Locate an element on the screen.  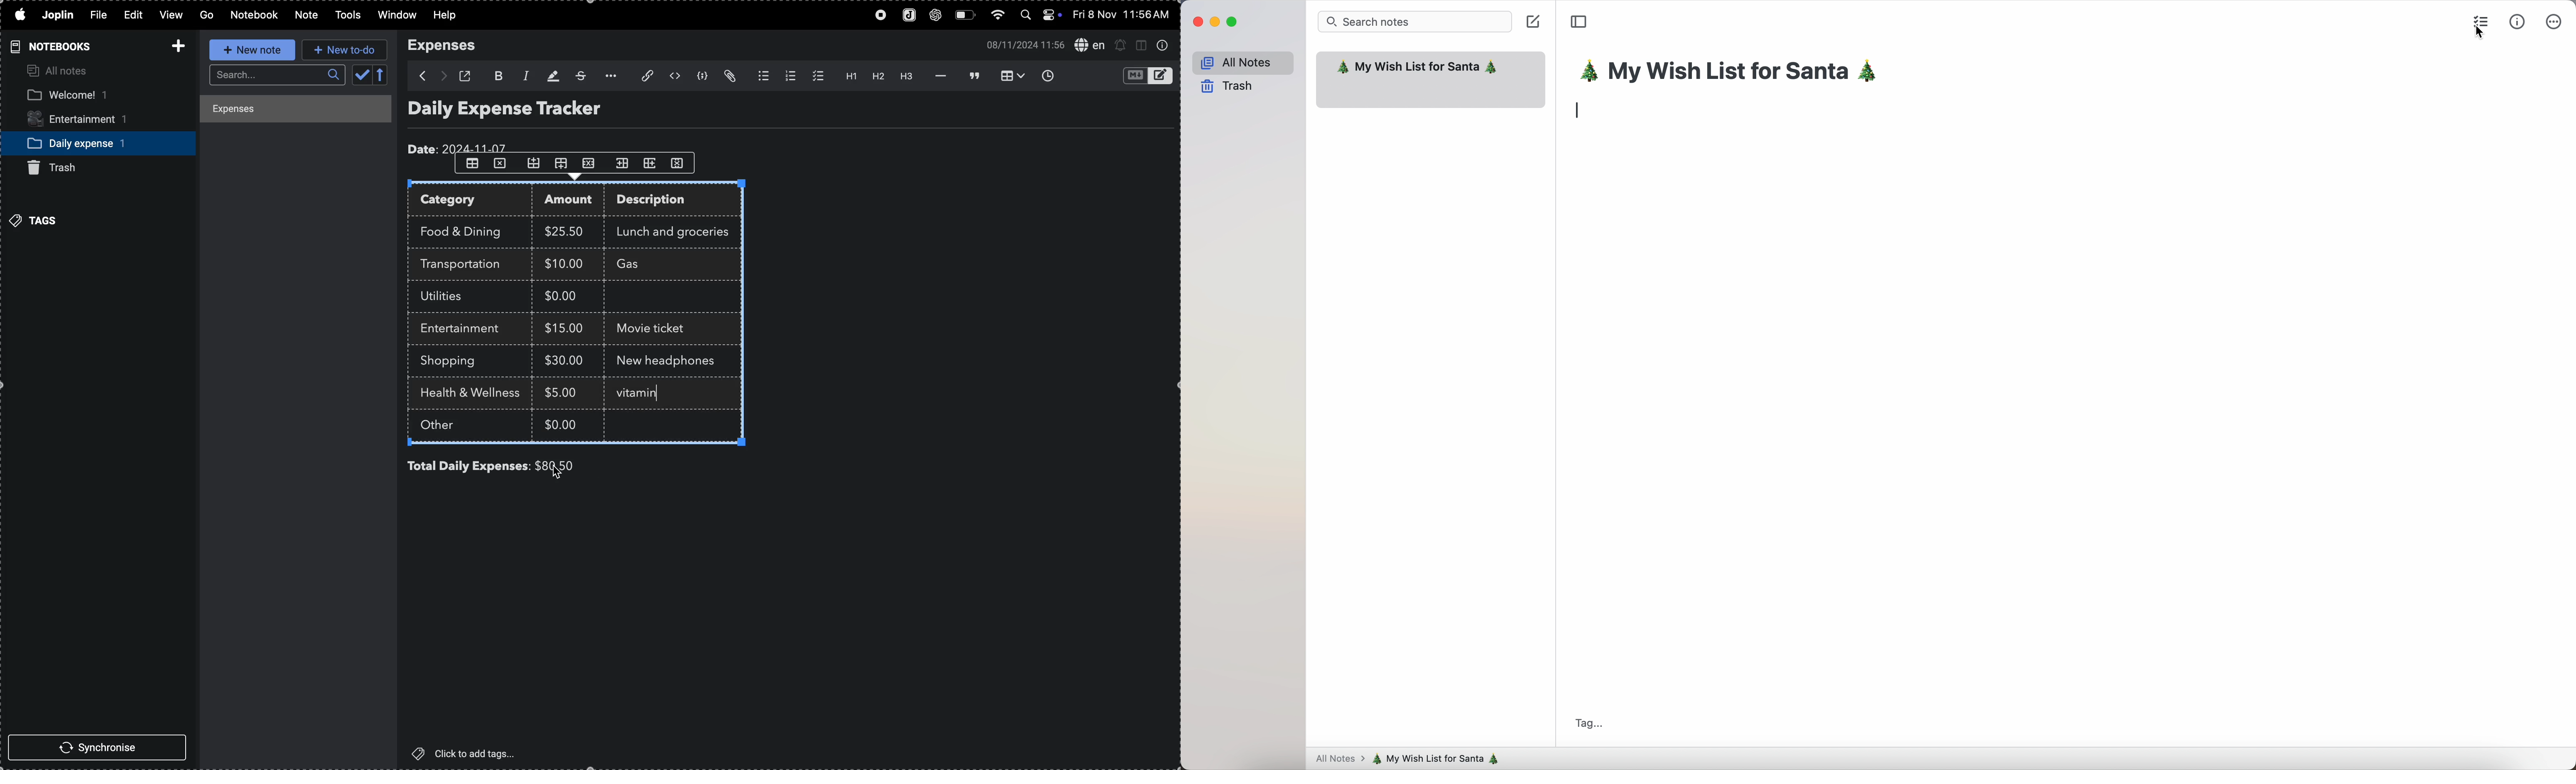
create note is located at coordinates (1535, 24).